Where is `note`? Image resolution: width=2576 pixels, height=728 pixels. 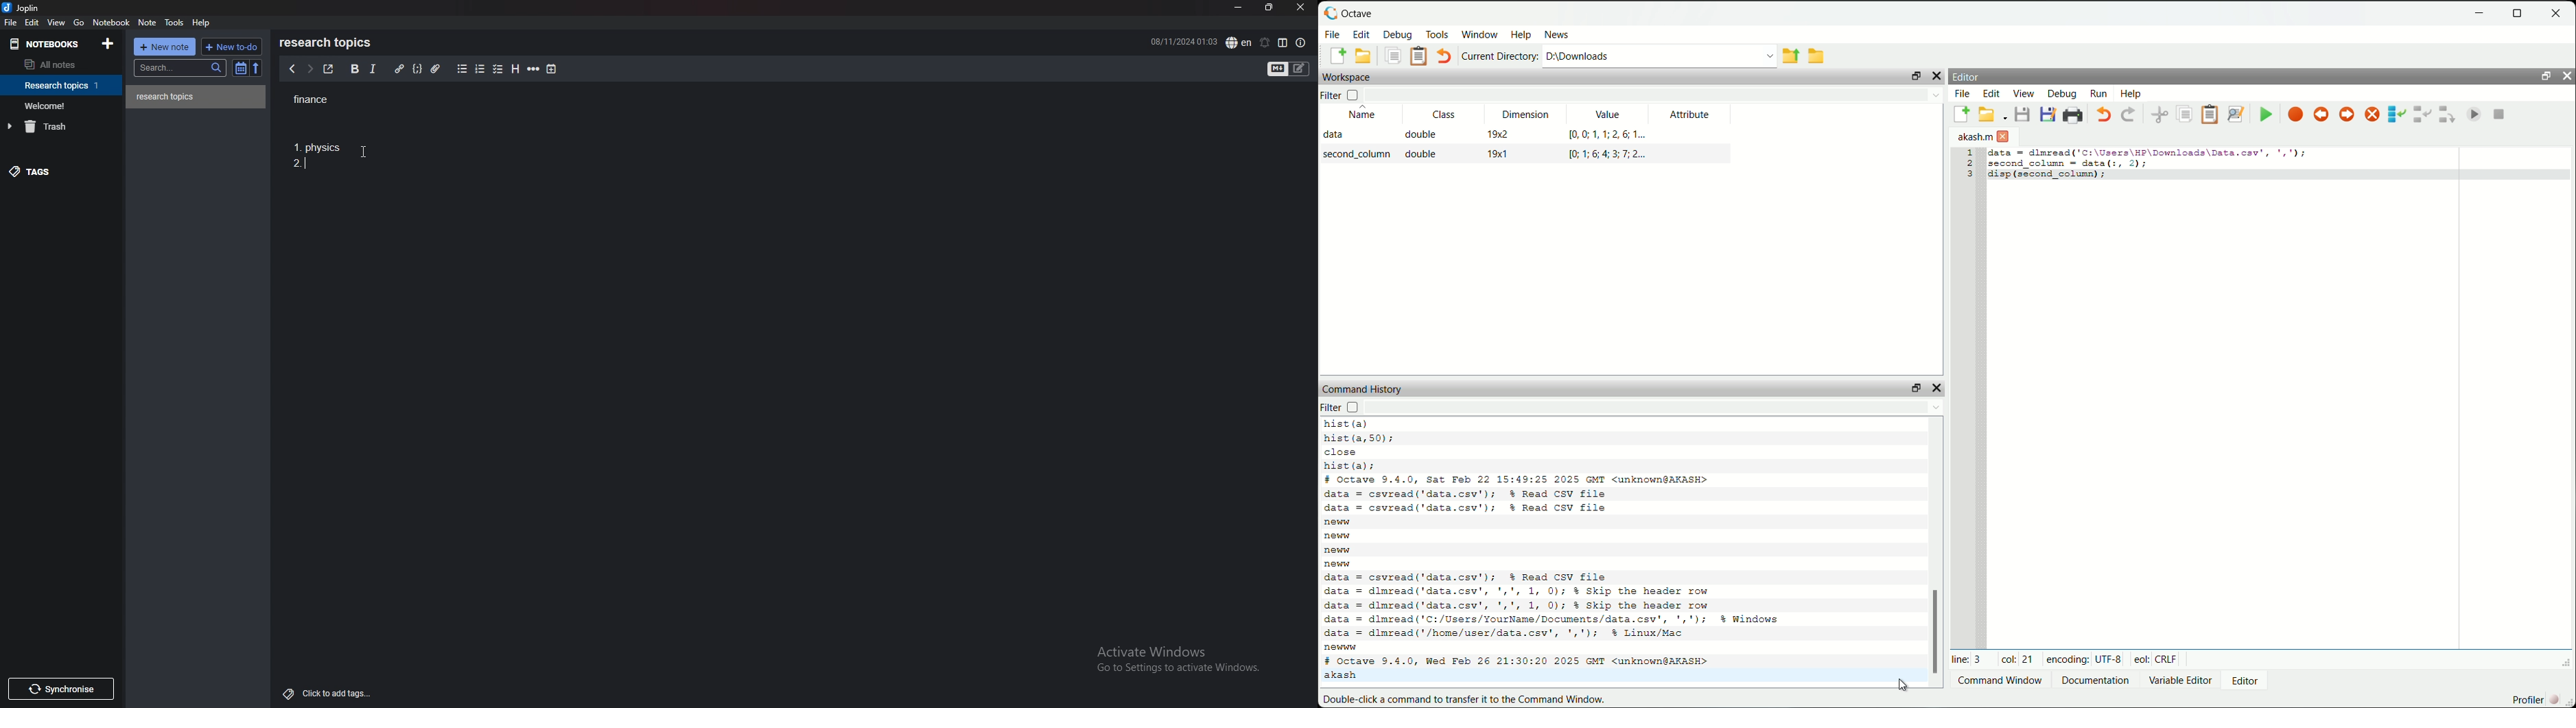
note is located at coordinates (147, 23).